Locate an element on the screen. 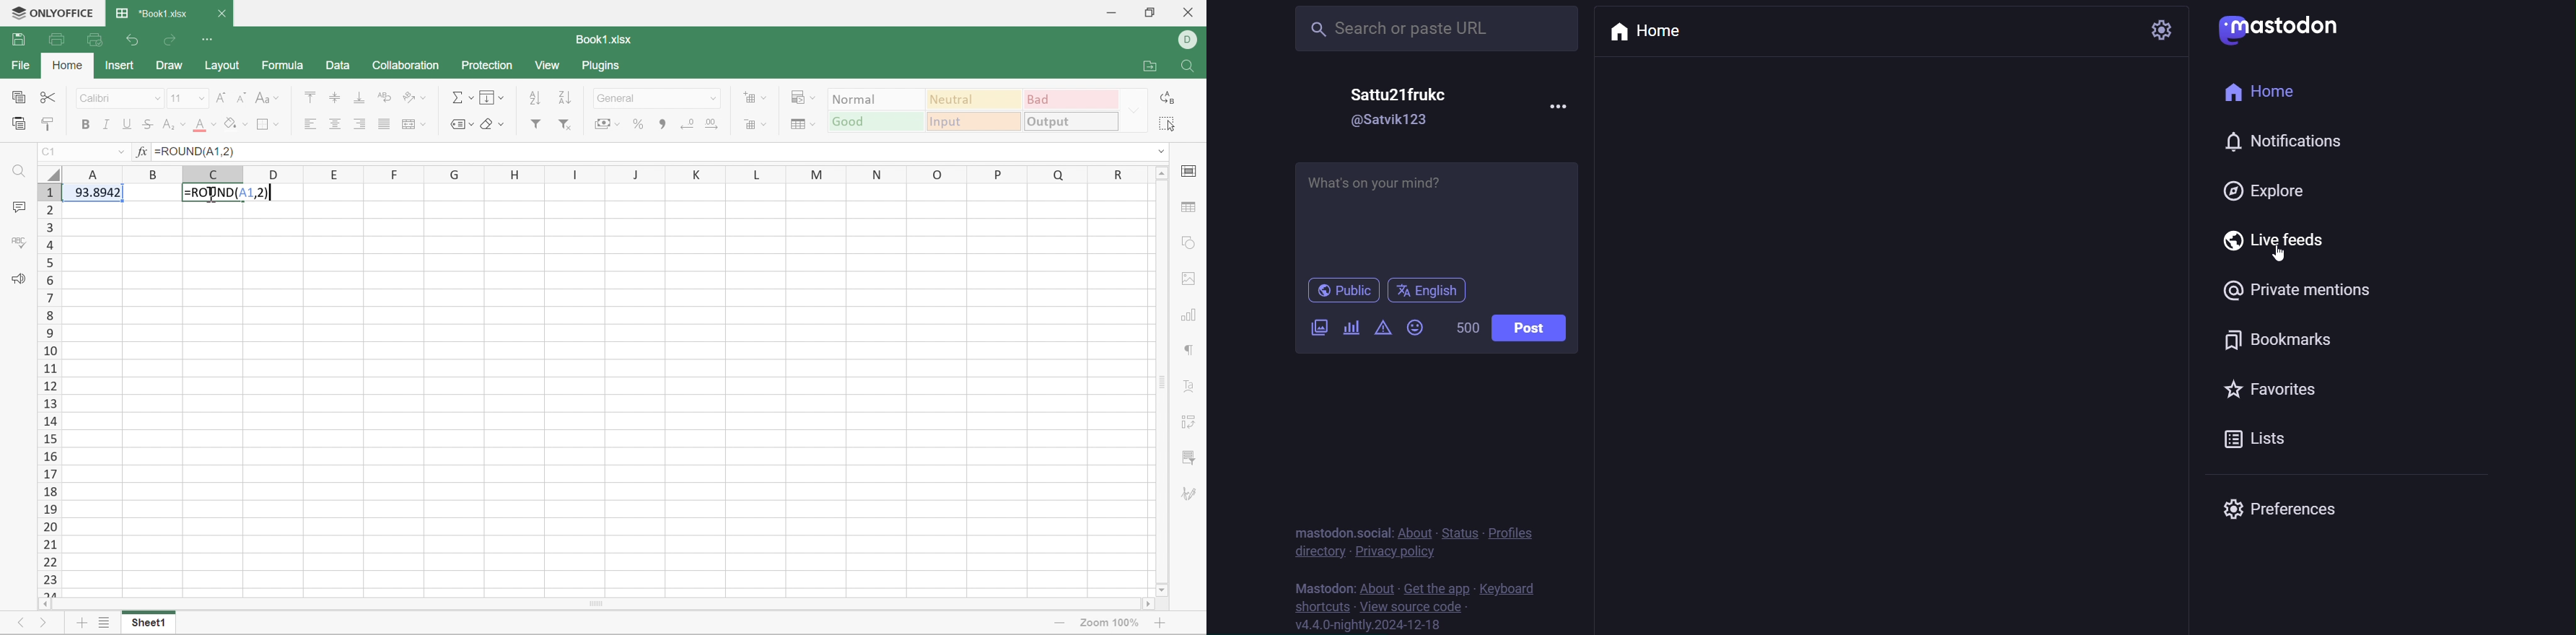  Bad is located at coordinates (1073, 98).